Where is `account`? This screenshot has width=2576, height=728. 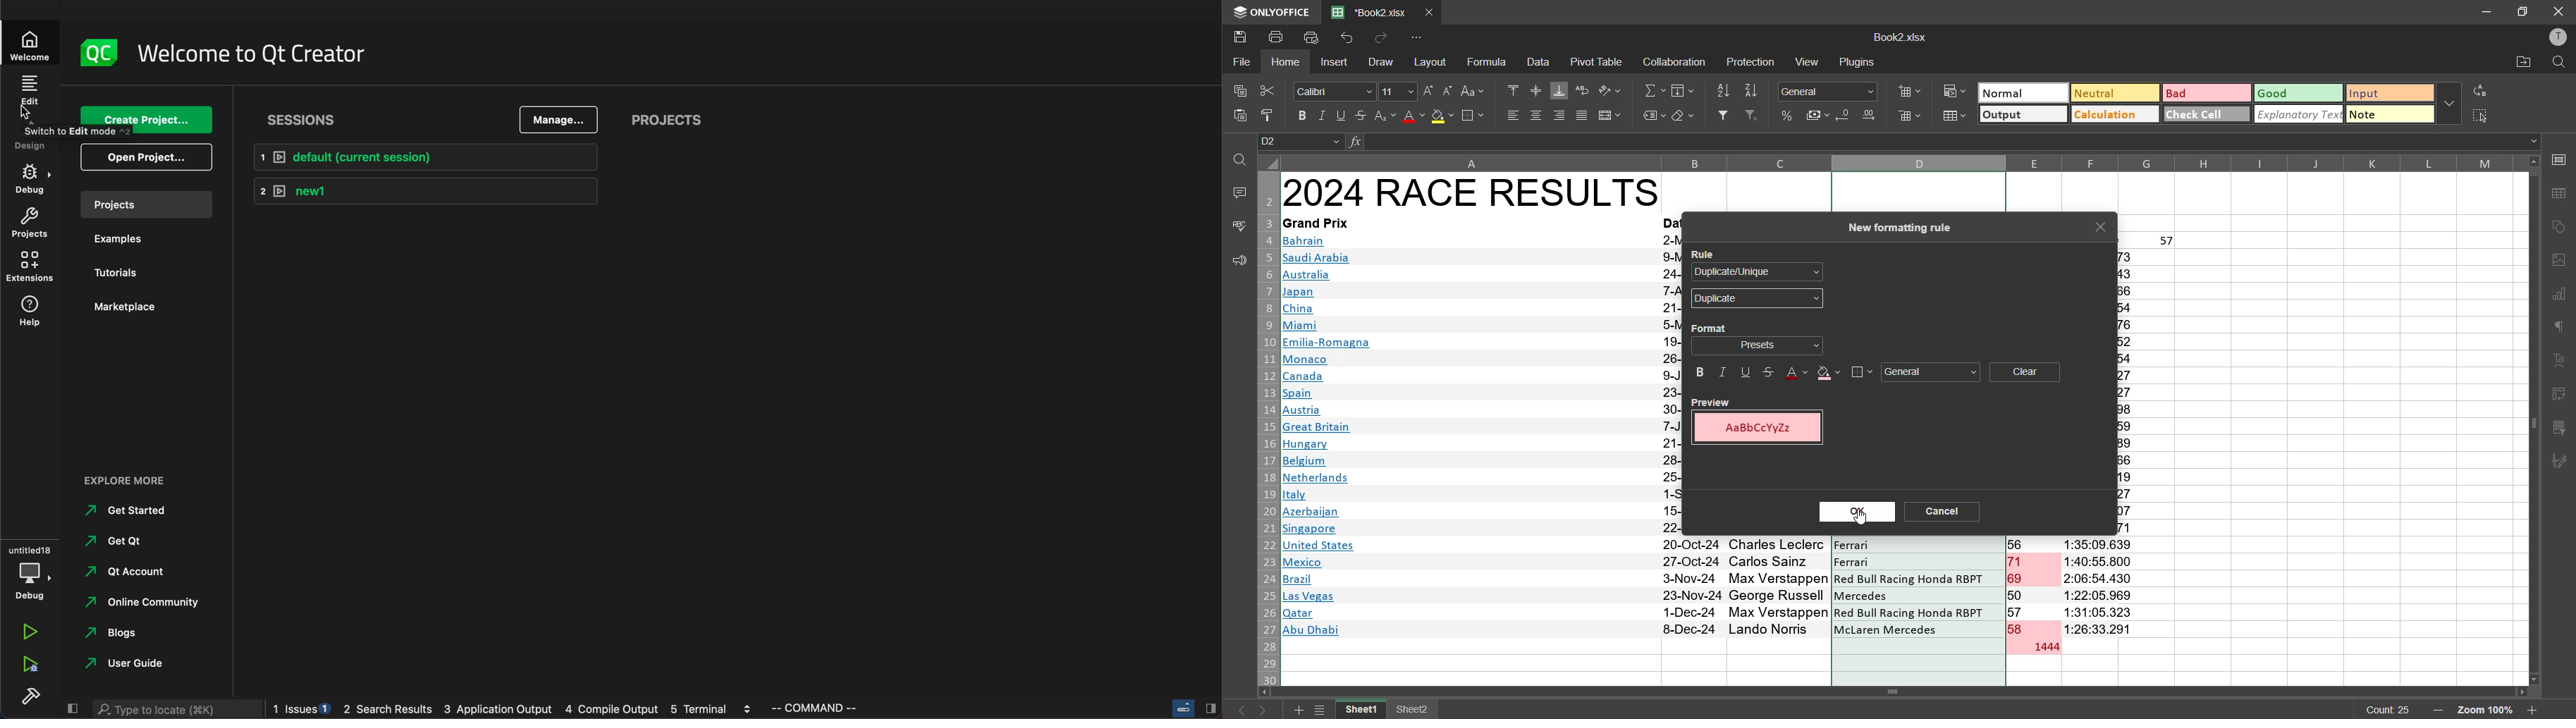
account is located at coordinates (138, 570).